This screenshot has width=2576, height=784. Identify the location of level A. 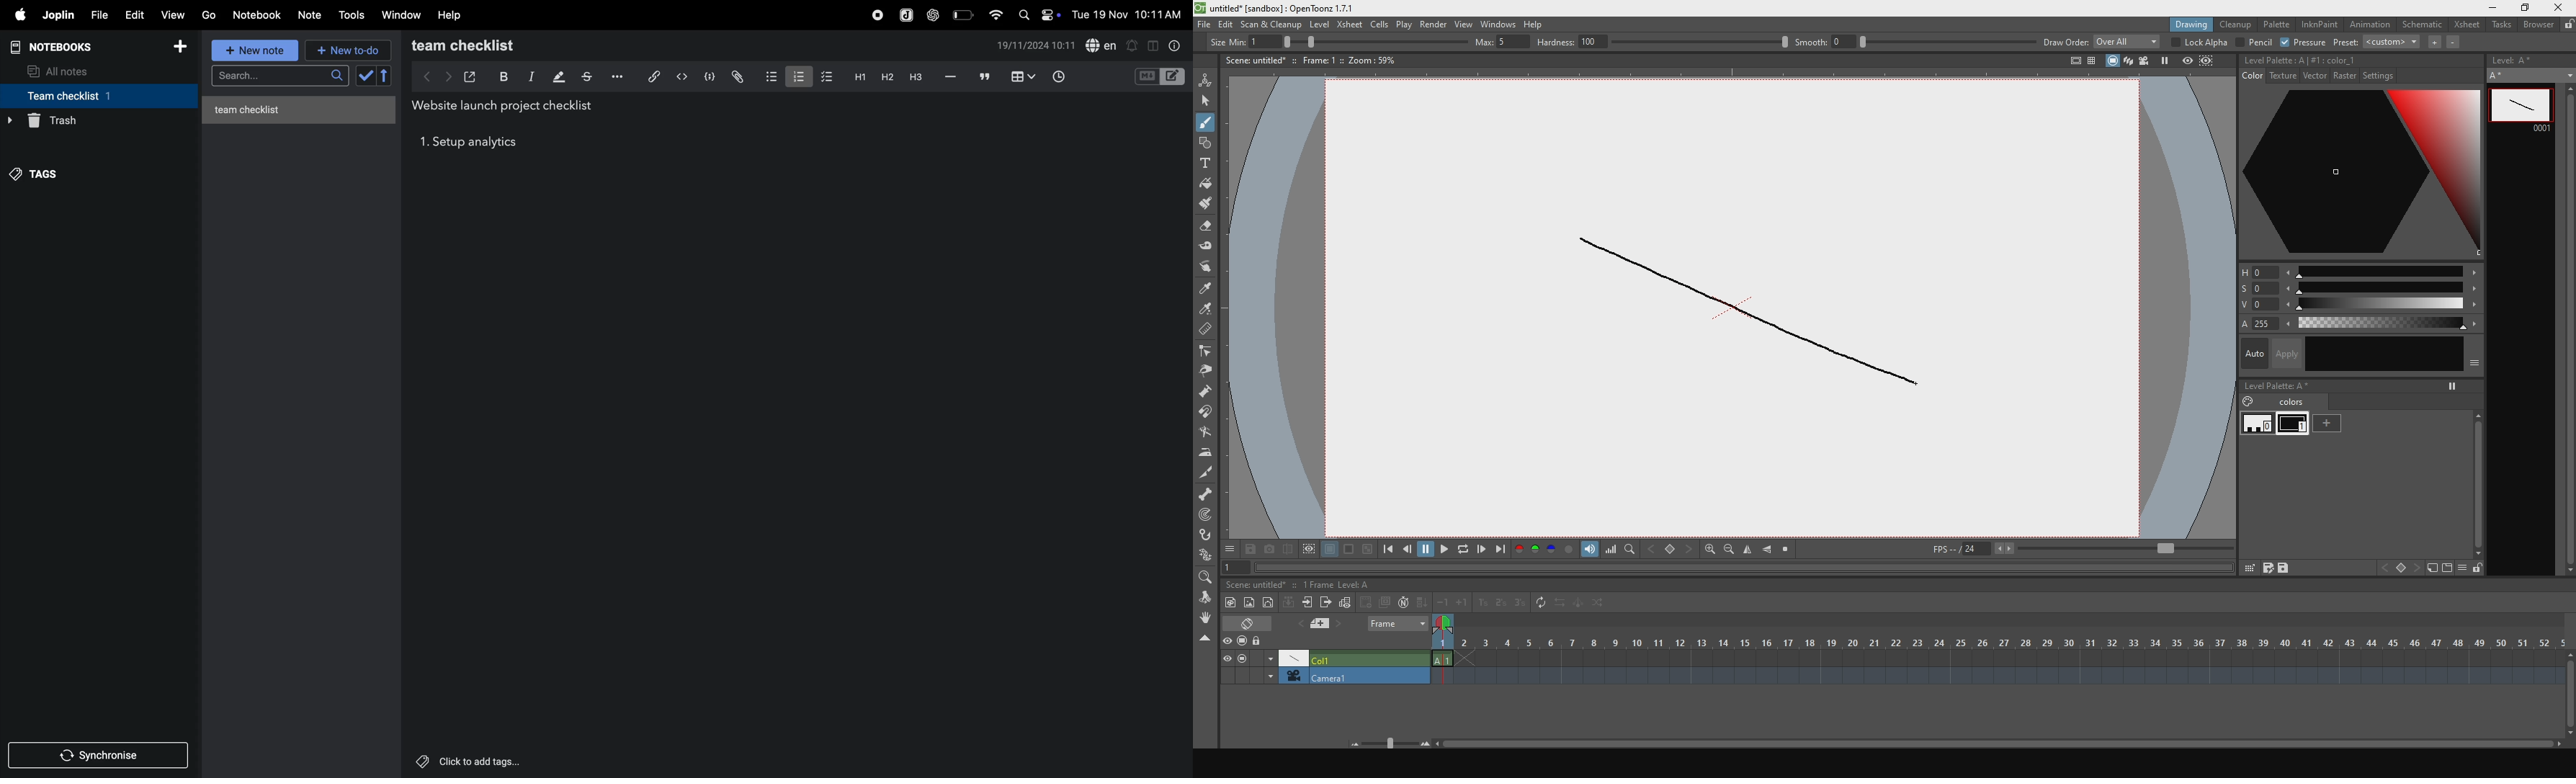
(2530, 60).